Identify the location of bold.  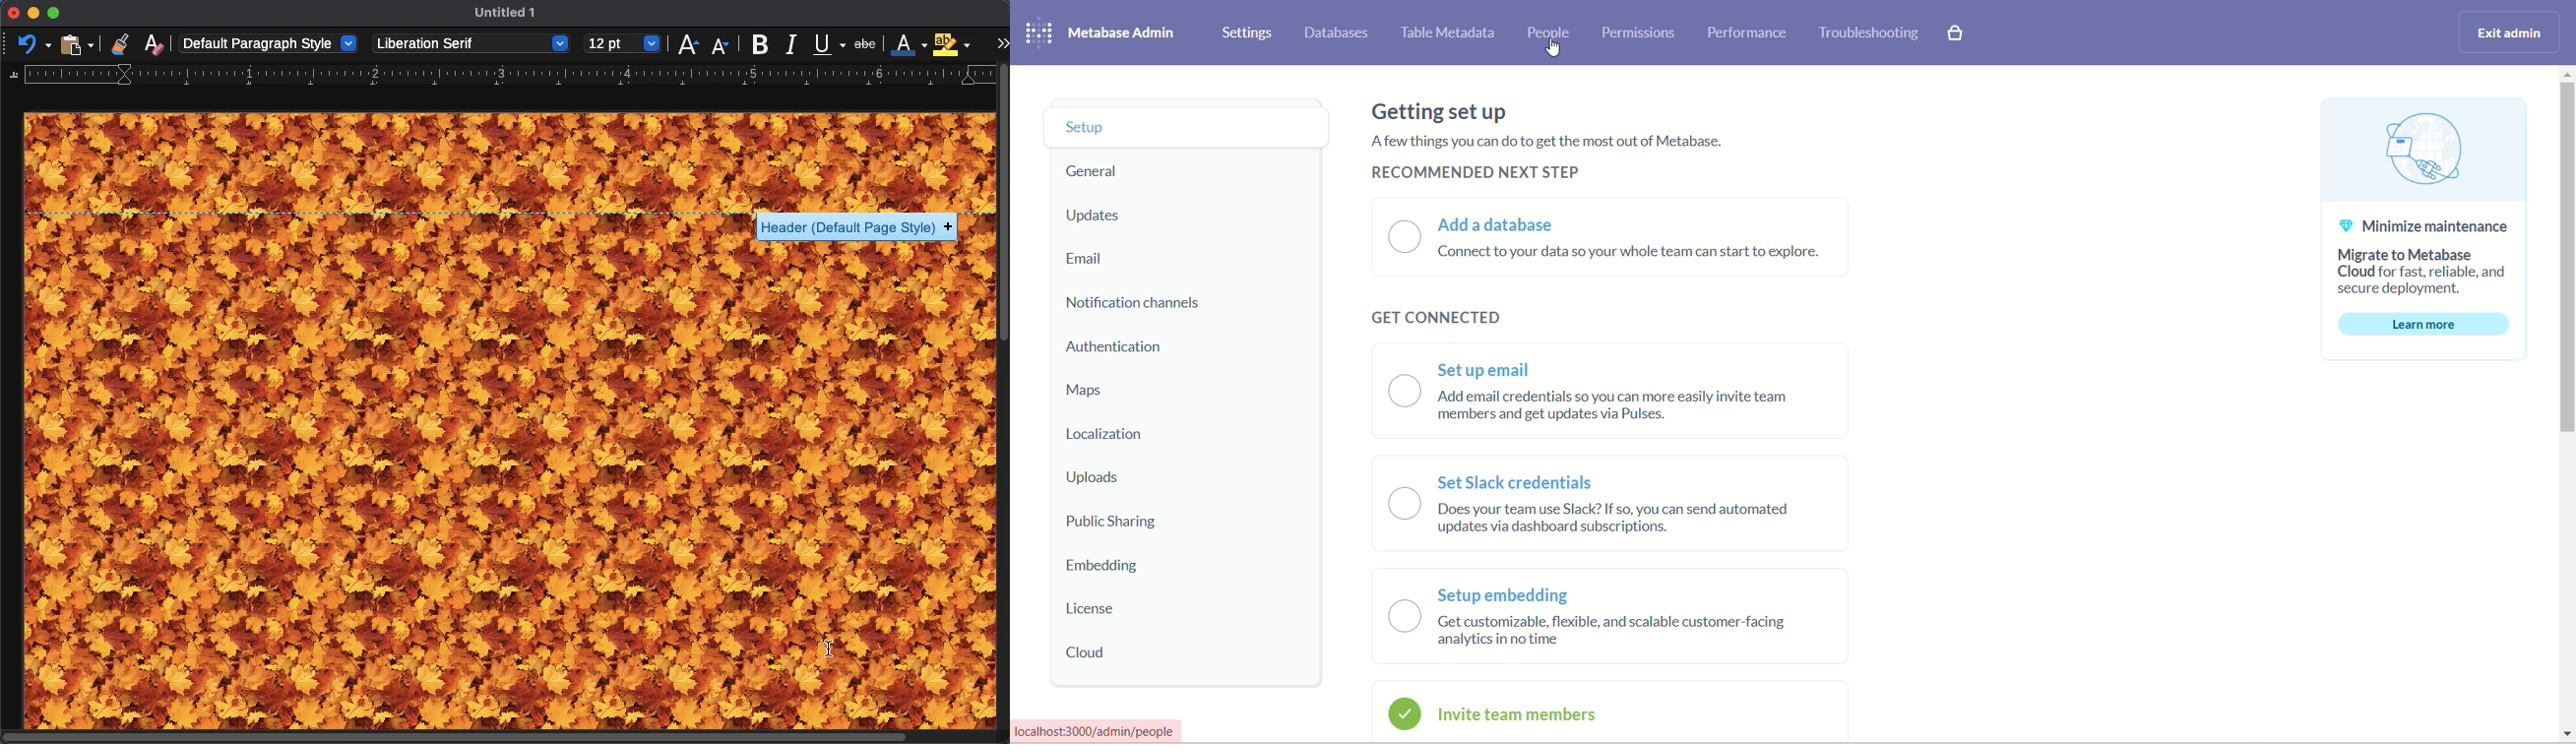
(760, 43).